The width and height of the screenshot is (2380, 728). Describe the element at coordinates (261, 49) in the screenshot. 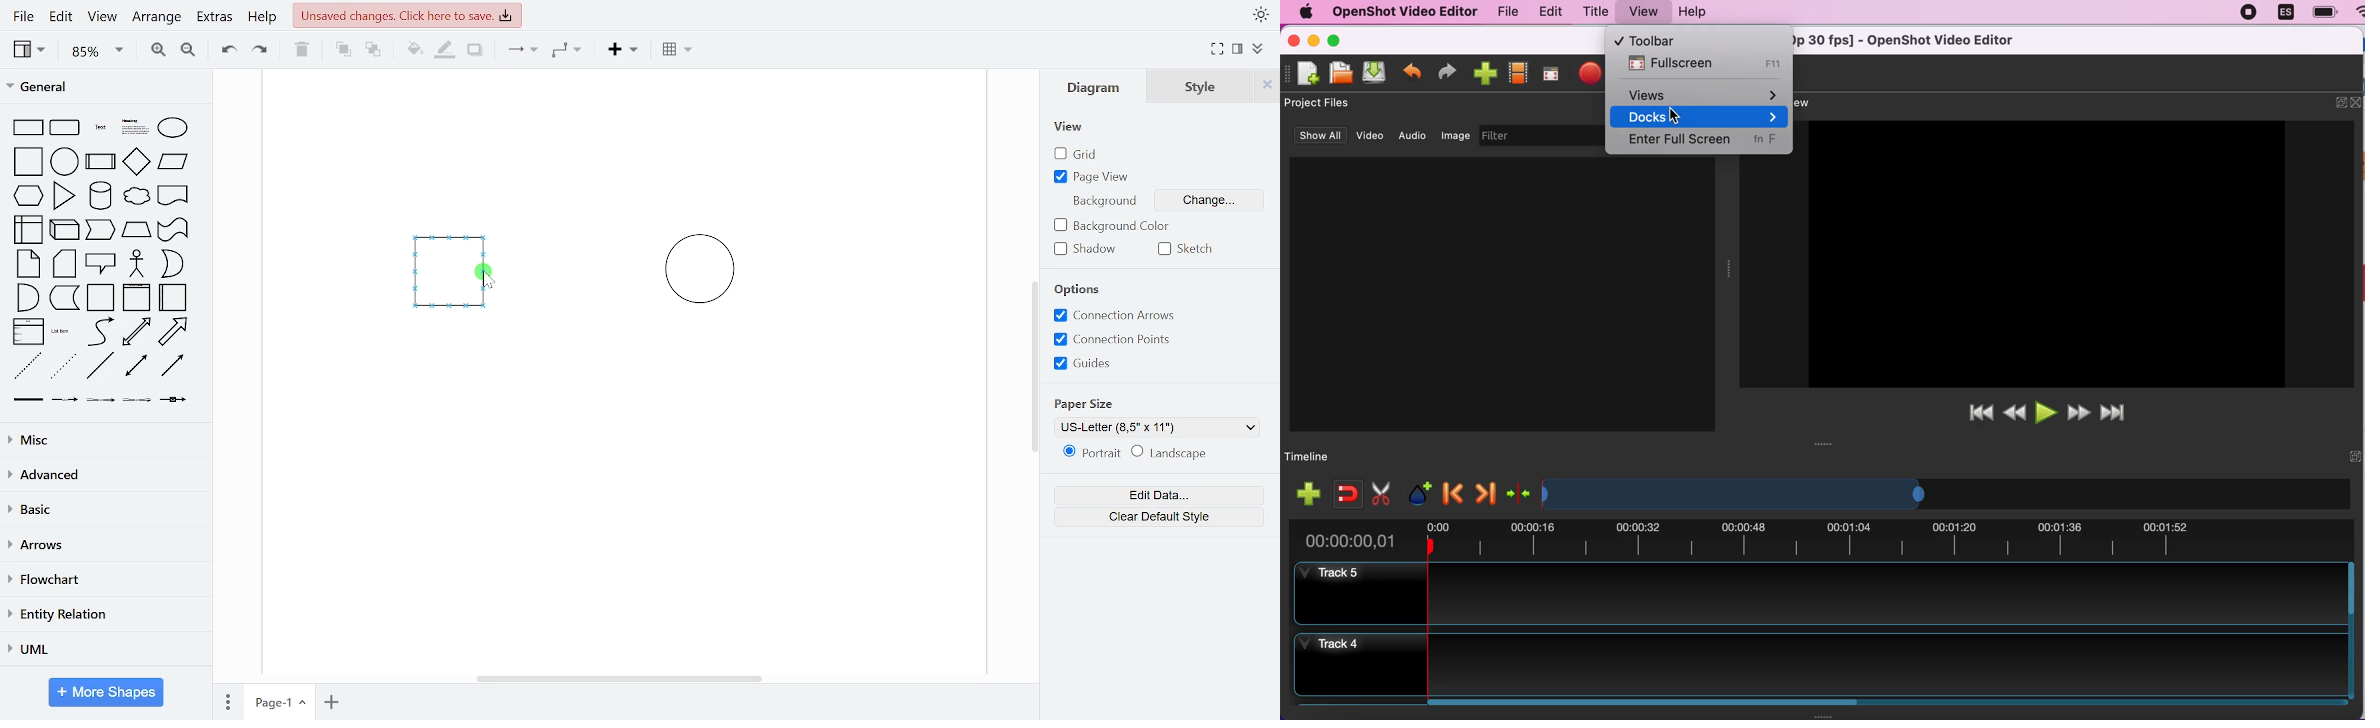

I see `redo` at that location.